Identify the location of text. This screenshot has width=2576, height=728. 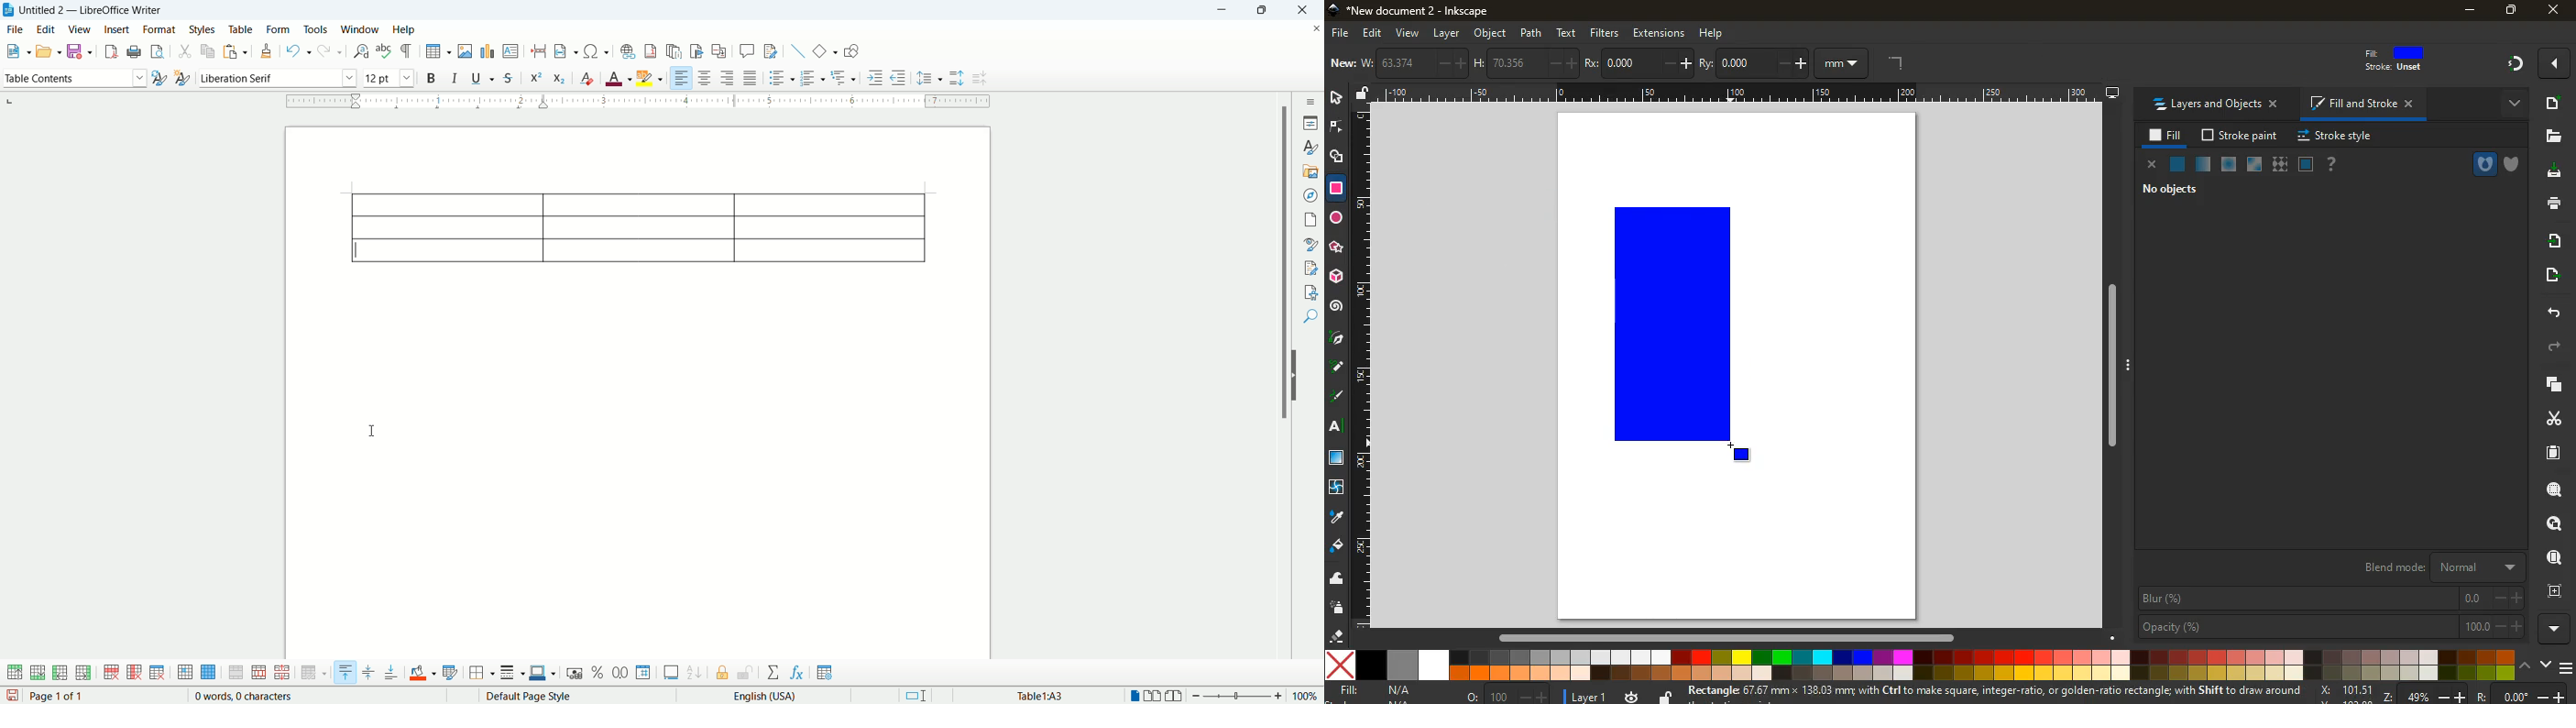
(1567, 33).